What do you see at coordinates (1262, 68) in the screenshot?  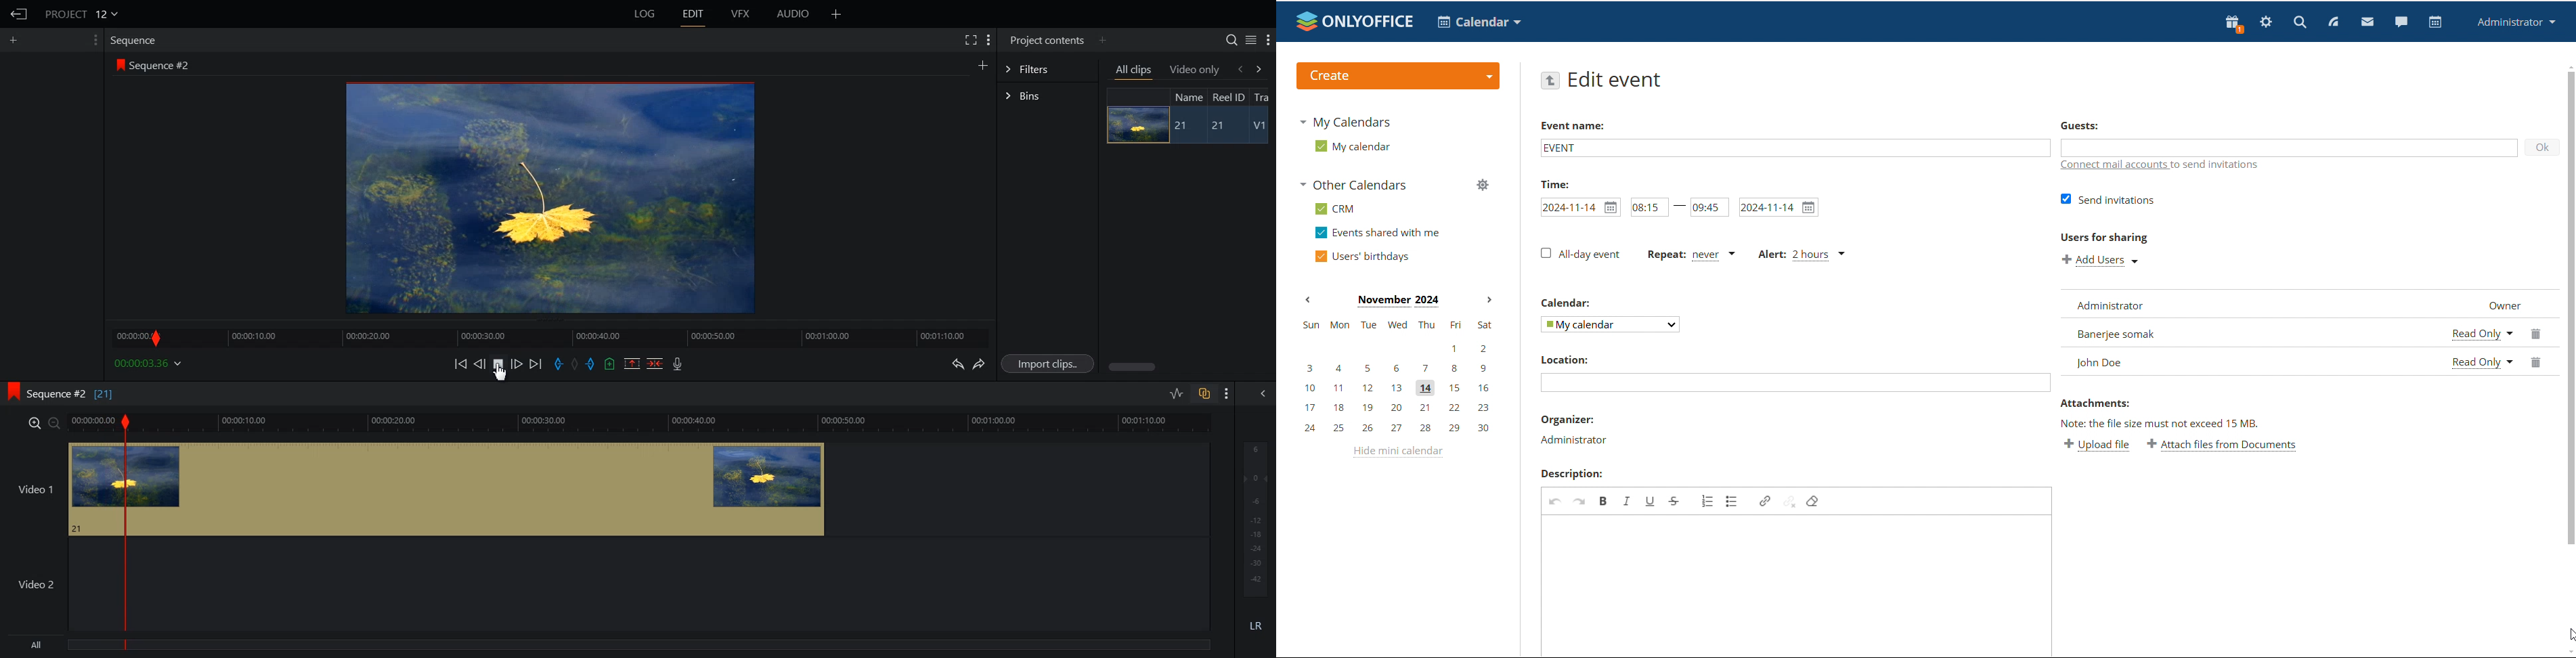 I see `forward` at bounding box center [1262, 68].